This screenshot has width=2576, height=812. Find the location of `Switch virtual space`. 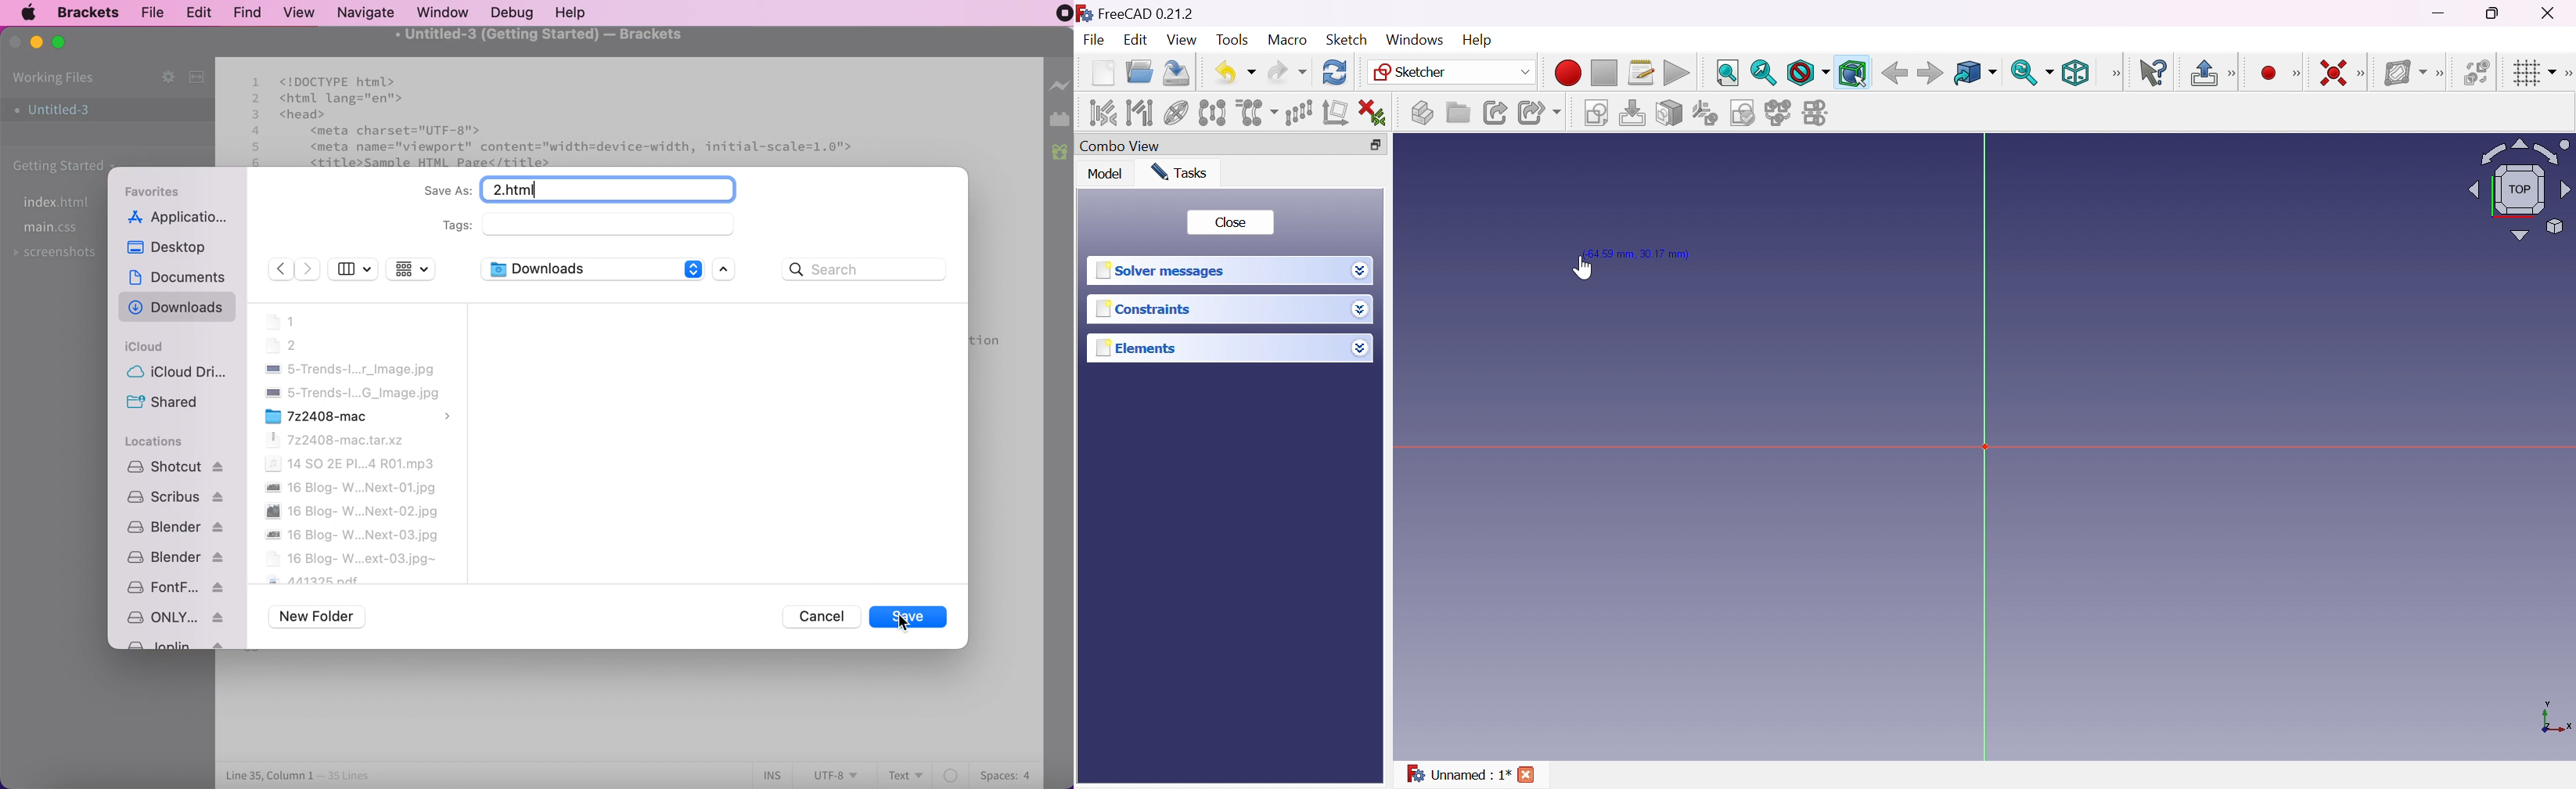

Switch virtual space is located at coordinates (2477, 74).